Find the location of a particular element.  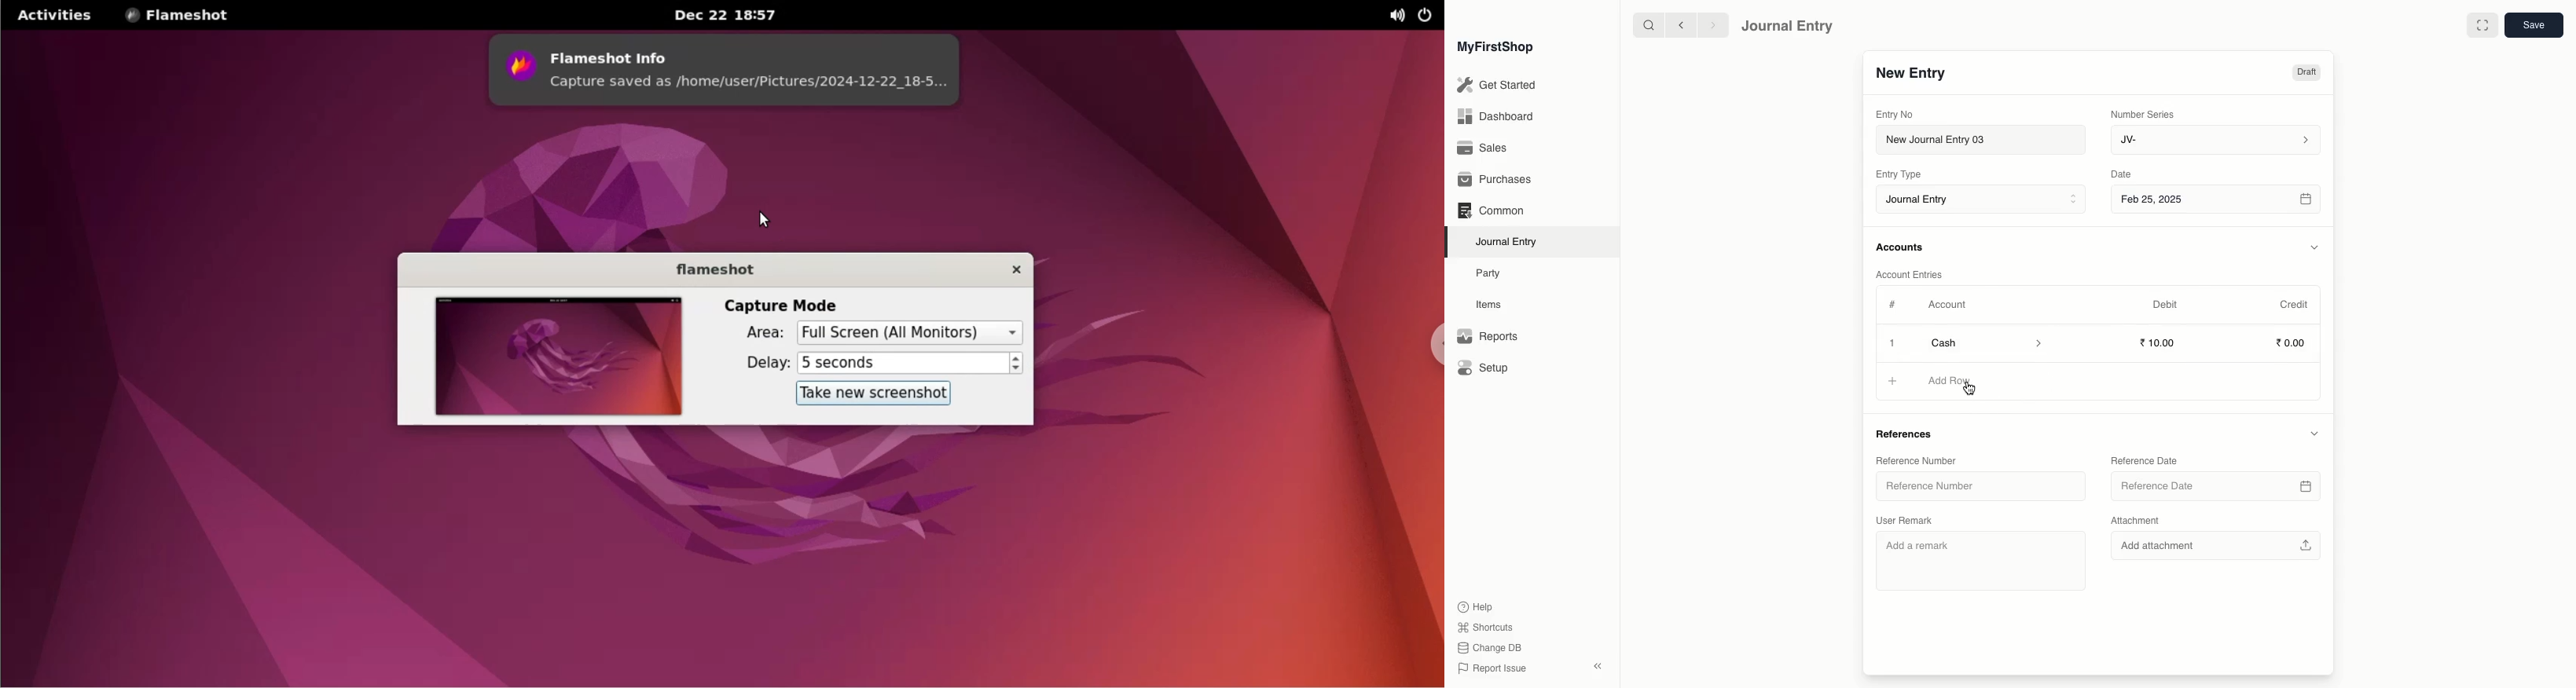

backward < is located at coordinates (1677, 25).